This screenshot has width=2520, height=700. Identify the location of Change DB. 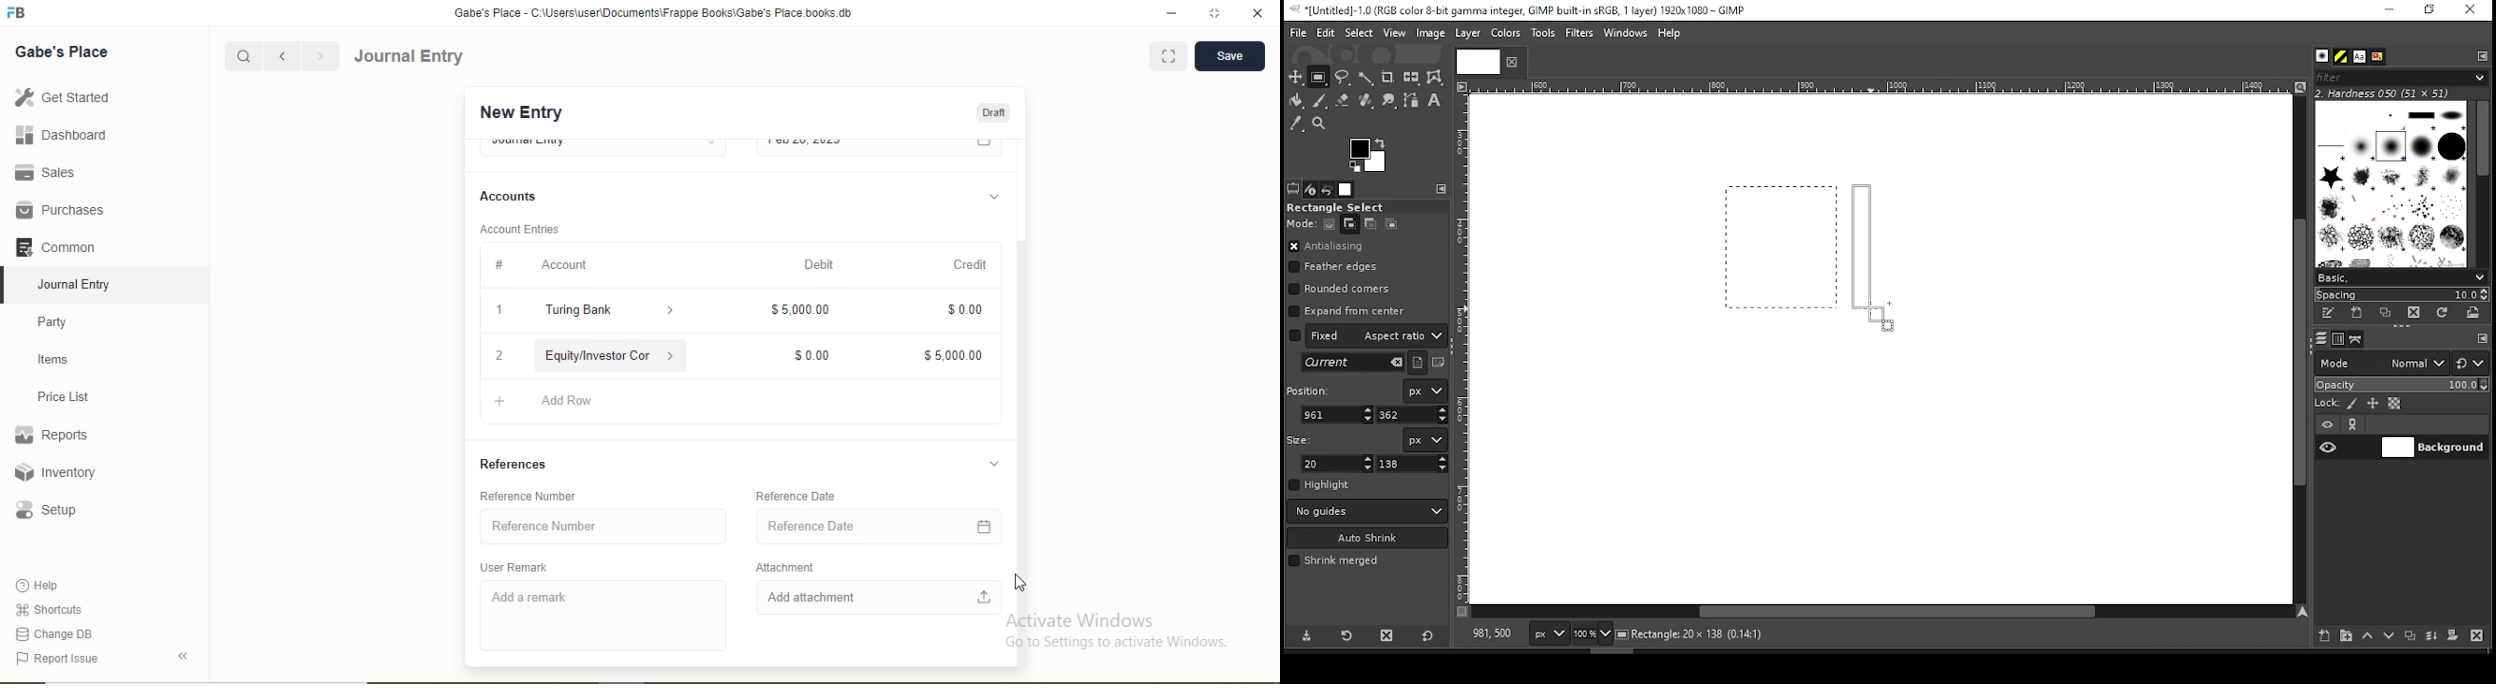
(52, 635).